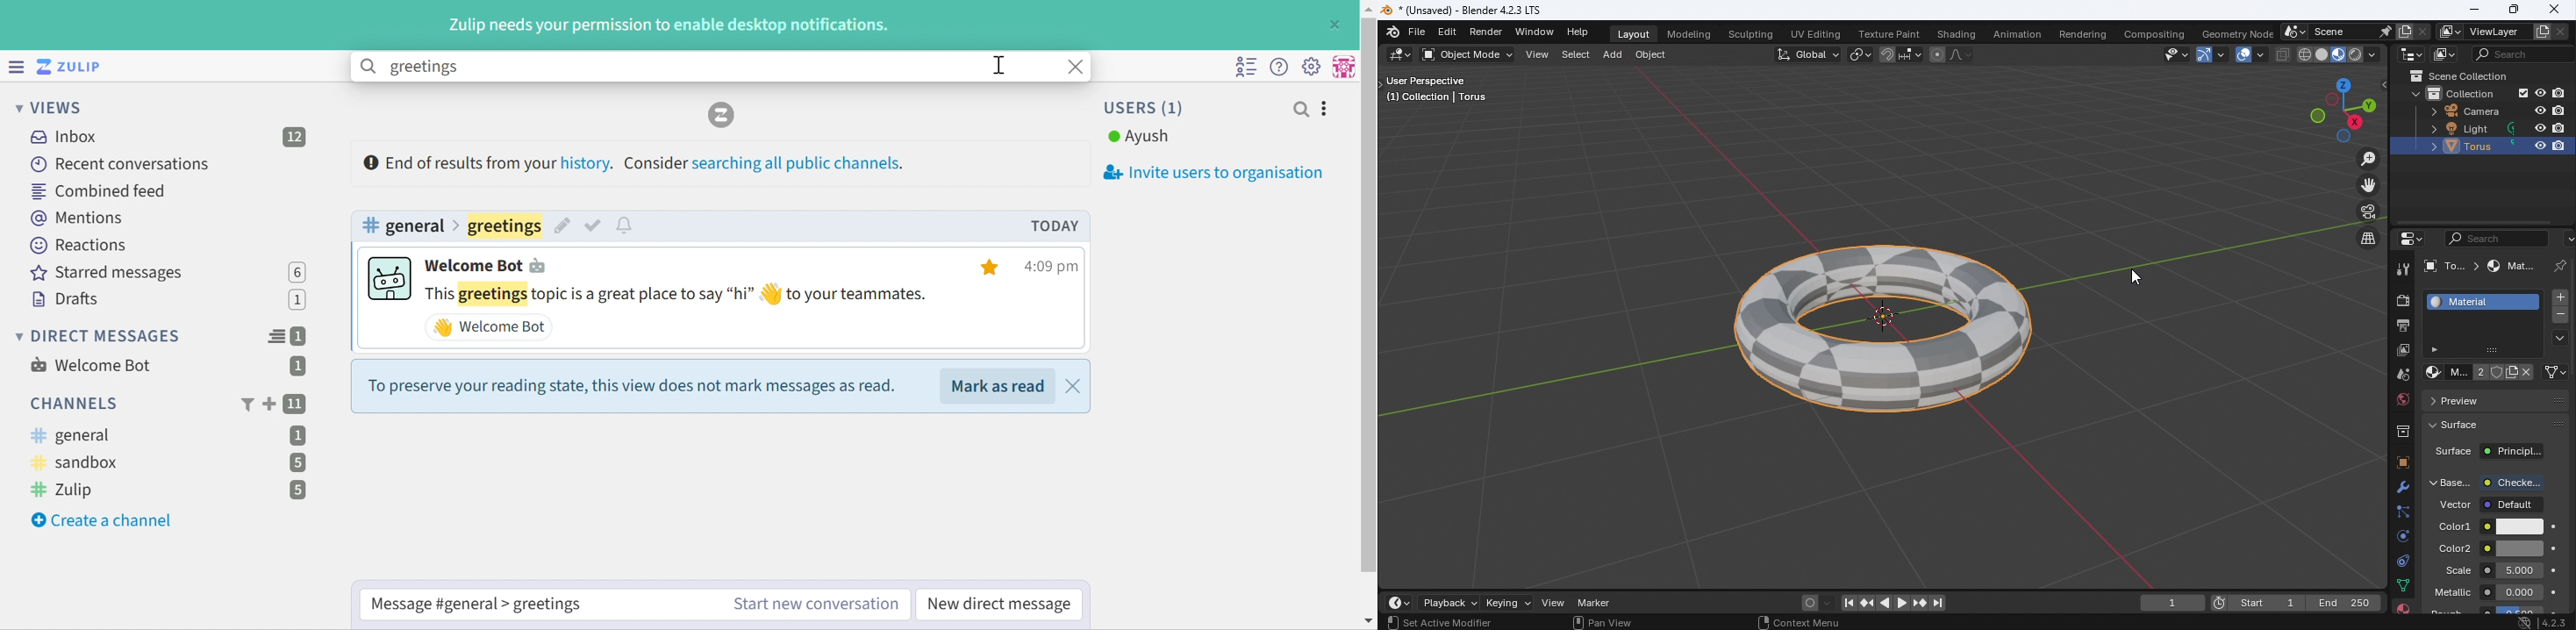 Image resolution: width=2576 pixels, height=644 pixels. I want to click on Geometry node, so click(2236, 32).